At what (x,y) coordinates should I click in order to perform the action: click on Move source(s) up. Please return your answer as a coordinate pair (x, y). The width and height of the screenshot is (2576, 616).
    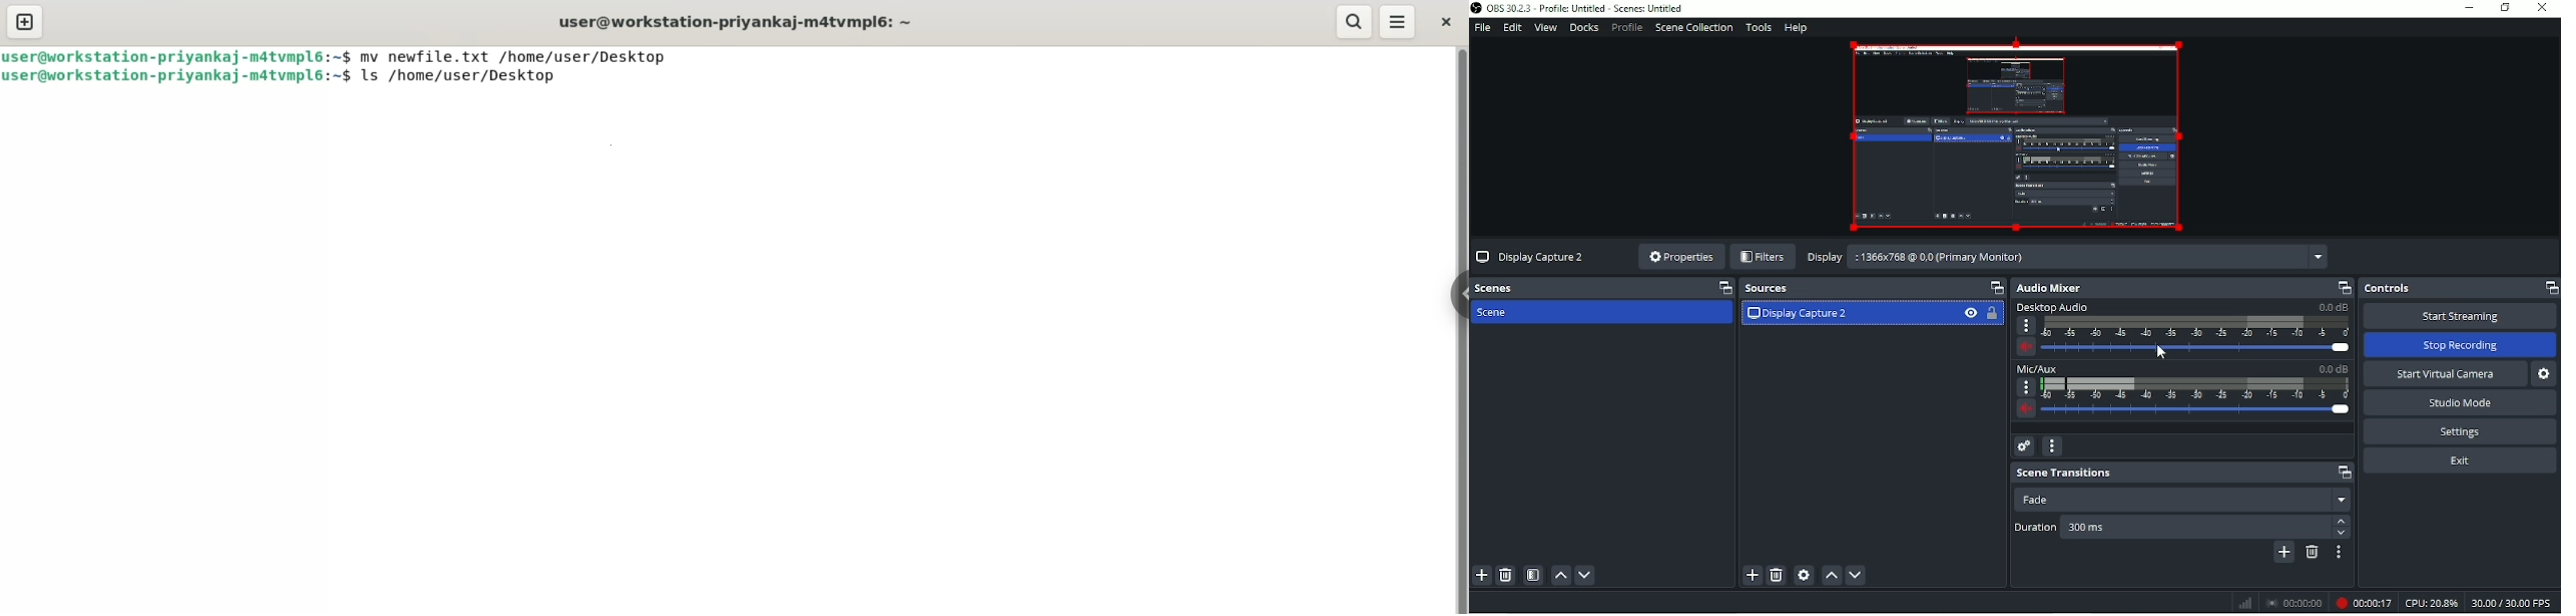
    Looking at the image, I should click on (1832, 575).